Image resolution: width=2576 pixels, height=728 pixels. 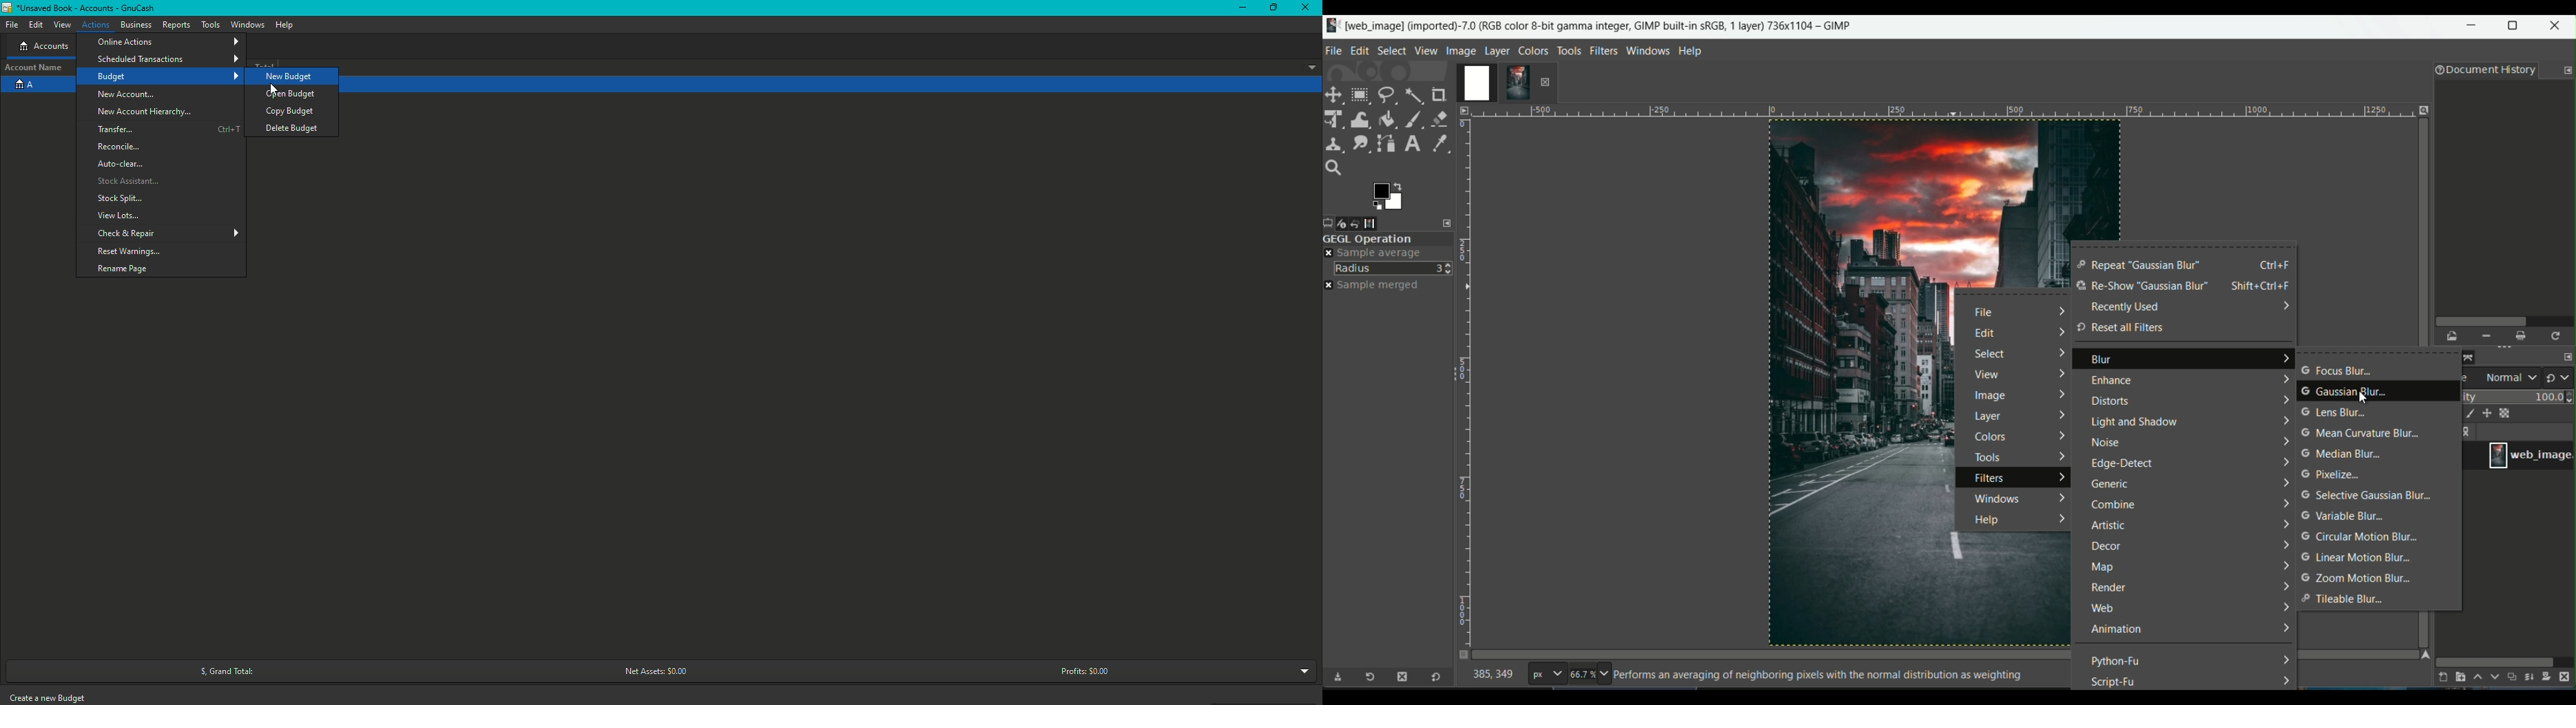 What do you see at coordinates (219, 671) in the screenshot?
I see `Grand Total` at bounding box center [219, 671].